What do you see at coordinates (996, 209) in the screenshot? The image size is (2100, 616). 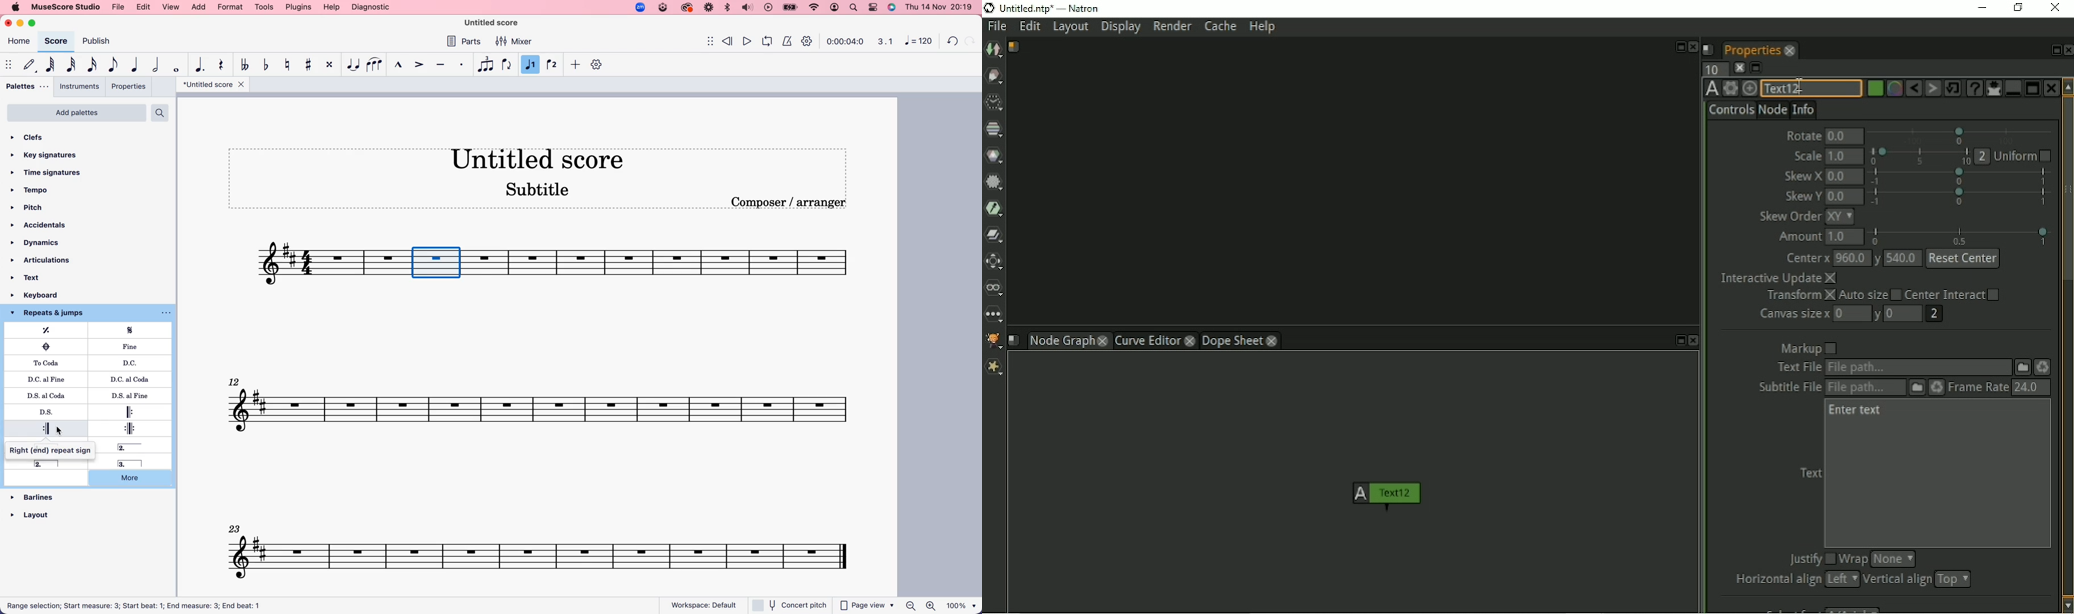 I see `Keyer` at bounding box center [996, 209].